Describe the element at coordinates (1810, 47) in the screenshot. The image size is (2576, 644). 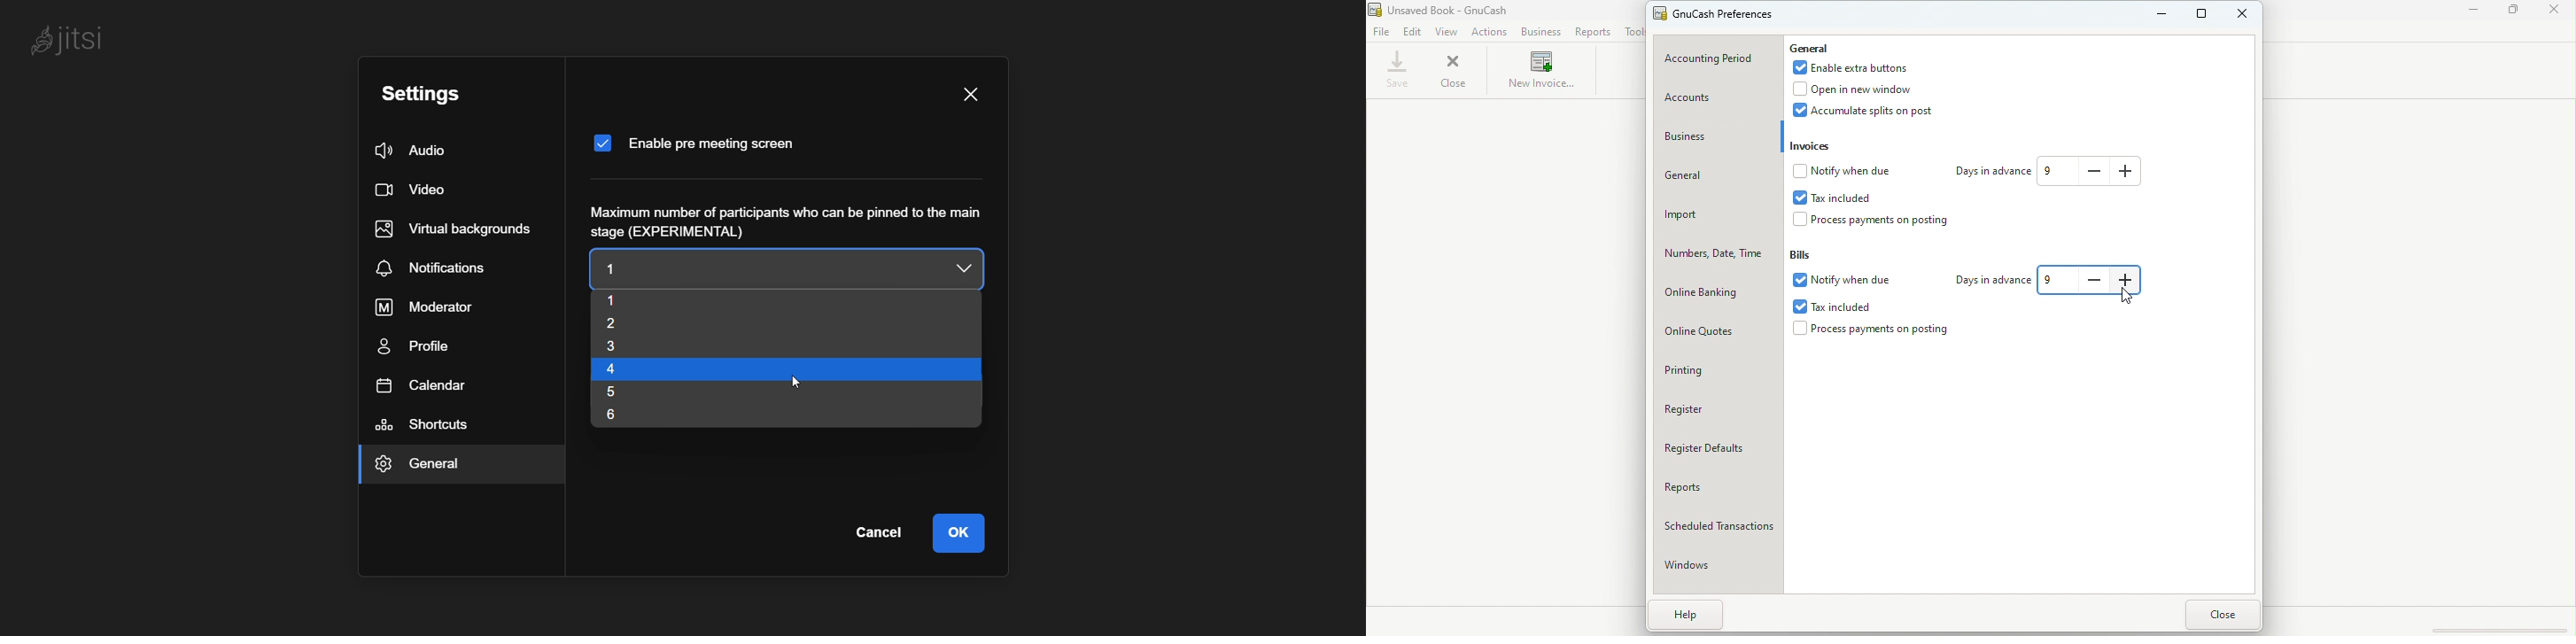
I see `General` at that location.